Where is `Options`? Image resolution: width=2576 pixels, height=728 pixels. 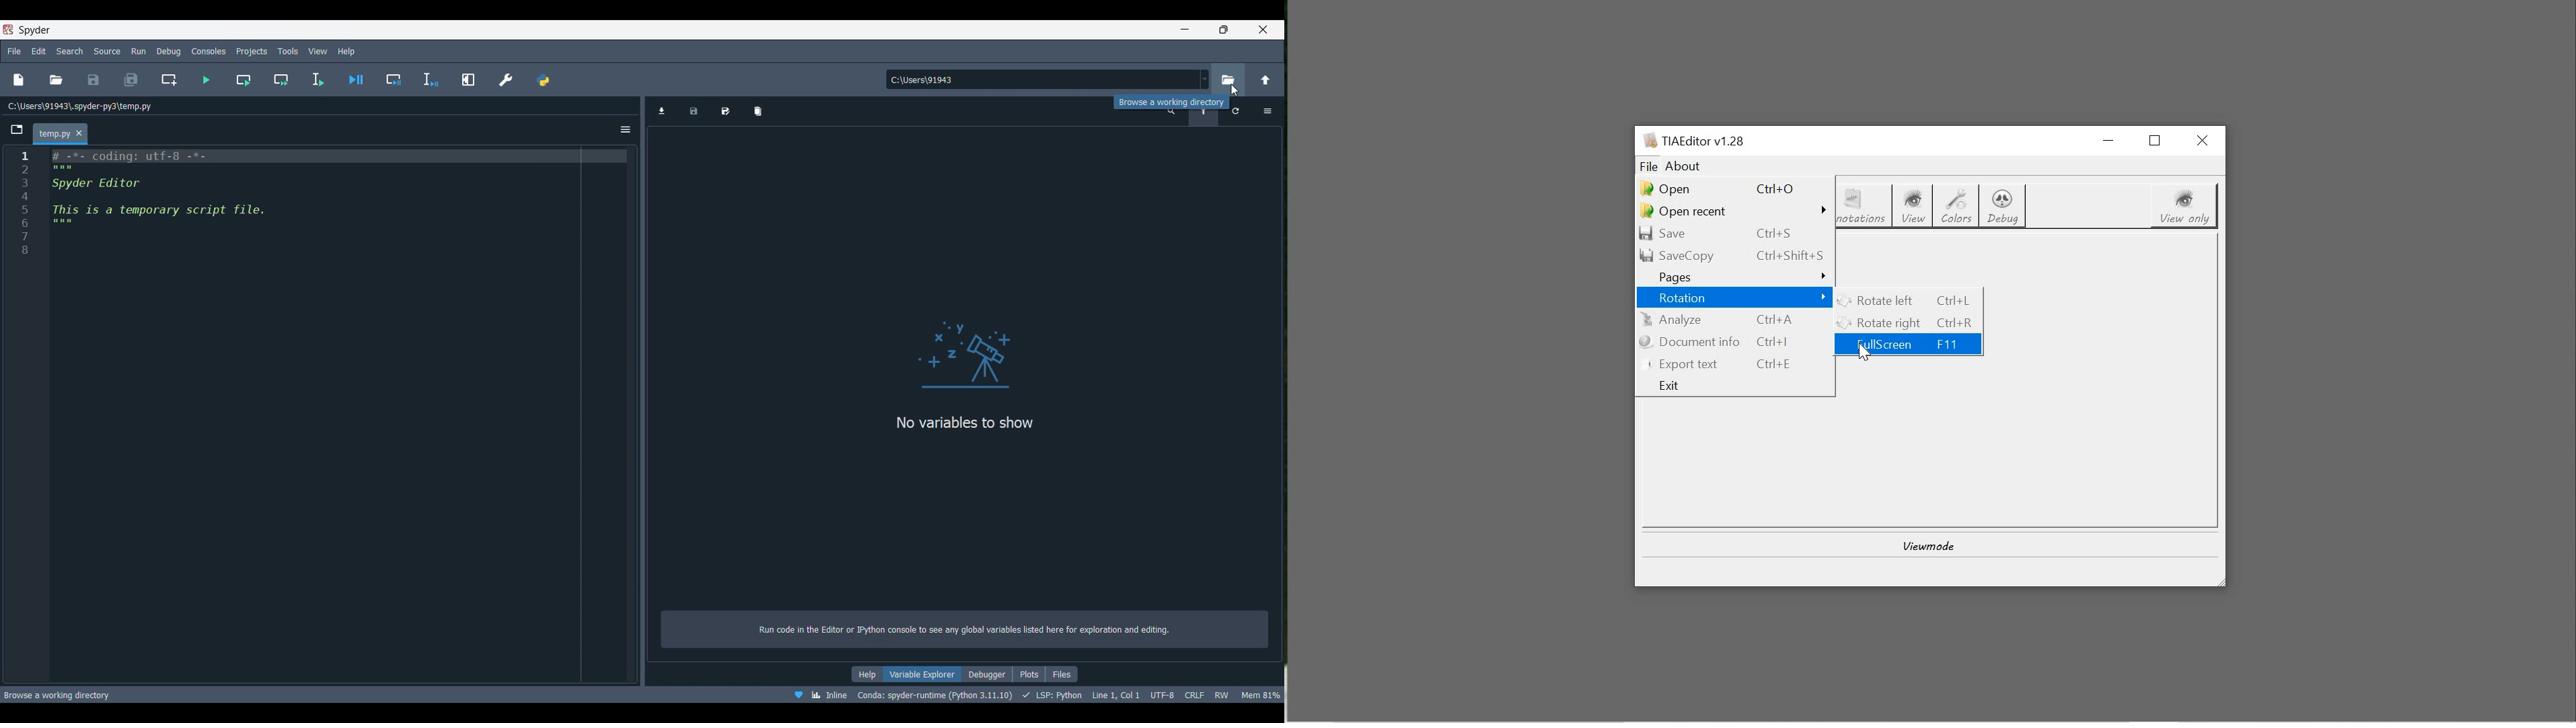 Options is located at coordinates (1268, 111).